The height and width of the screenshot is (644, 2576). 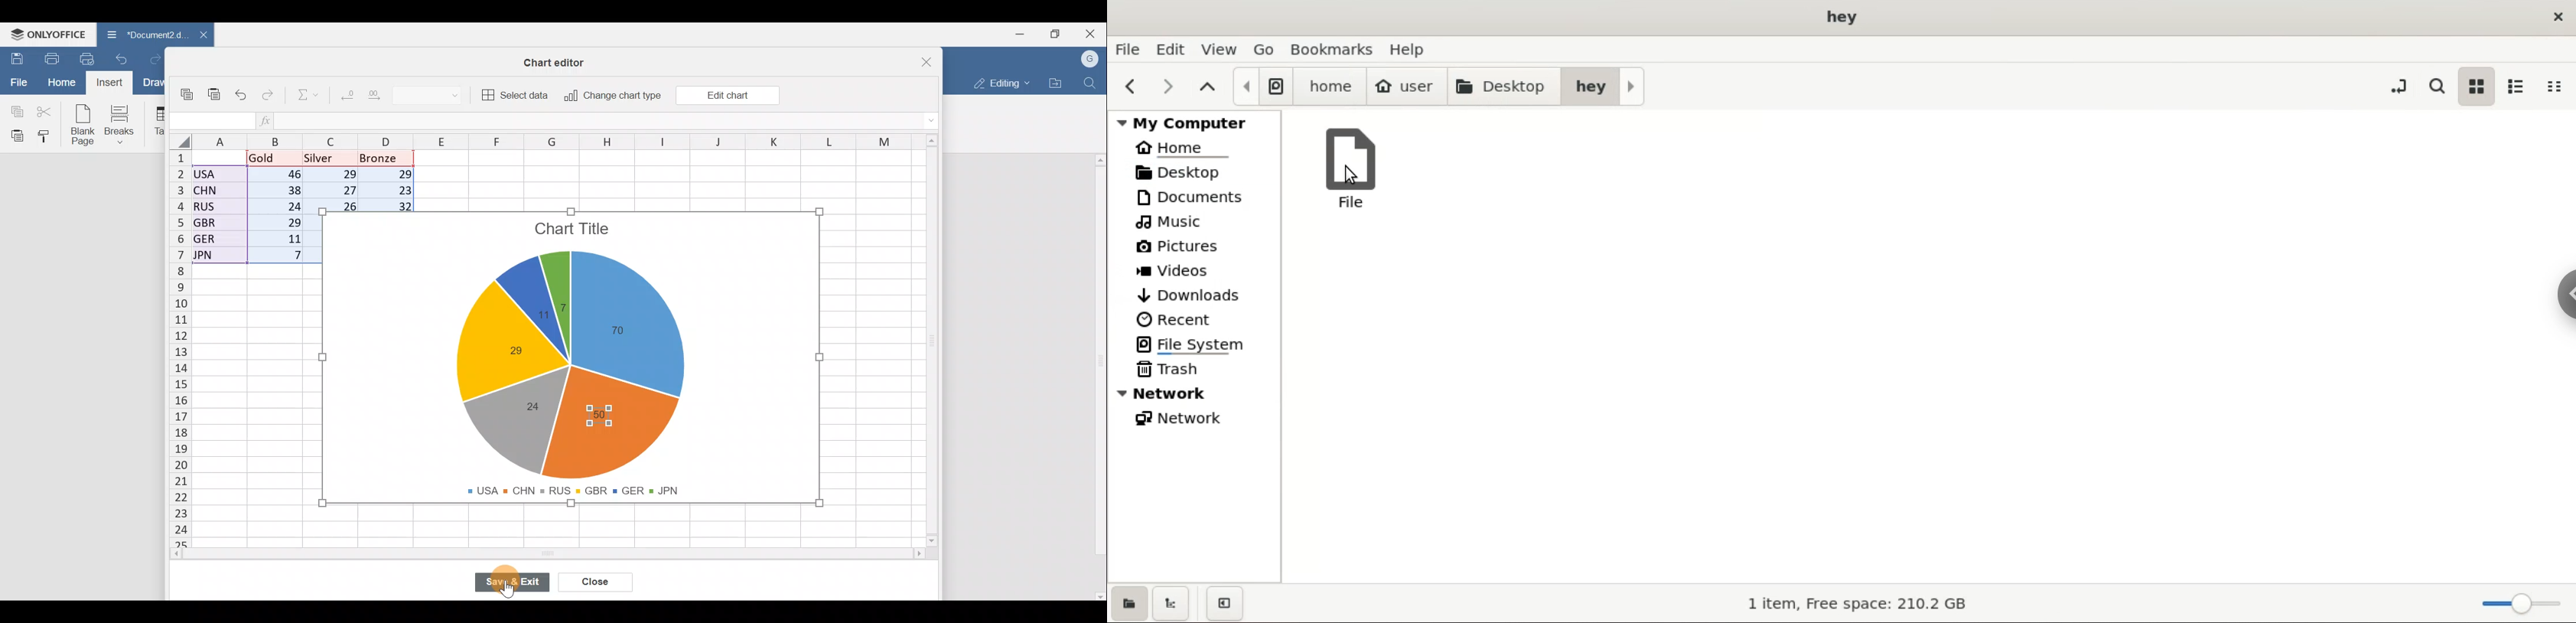 What do you see at coordinates (734, 95) in the screenshot?
I see `Cursor on Edit chart` at bounding box center [734, 95].